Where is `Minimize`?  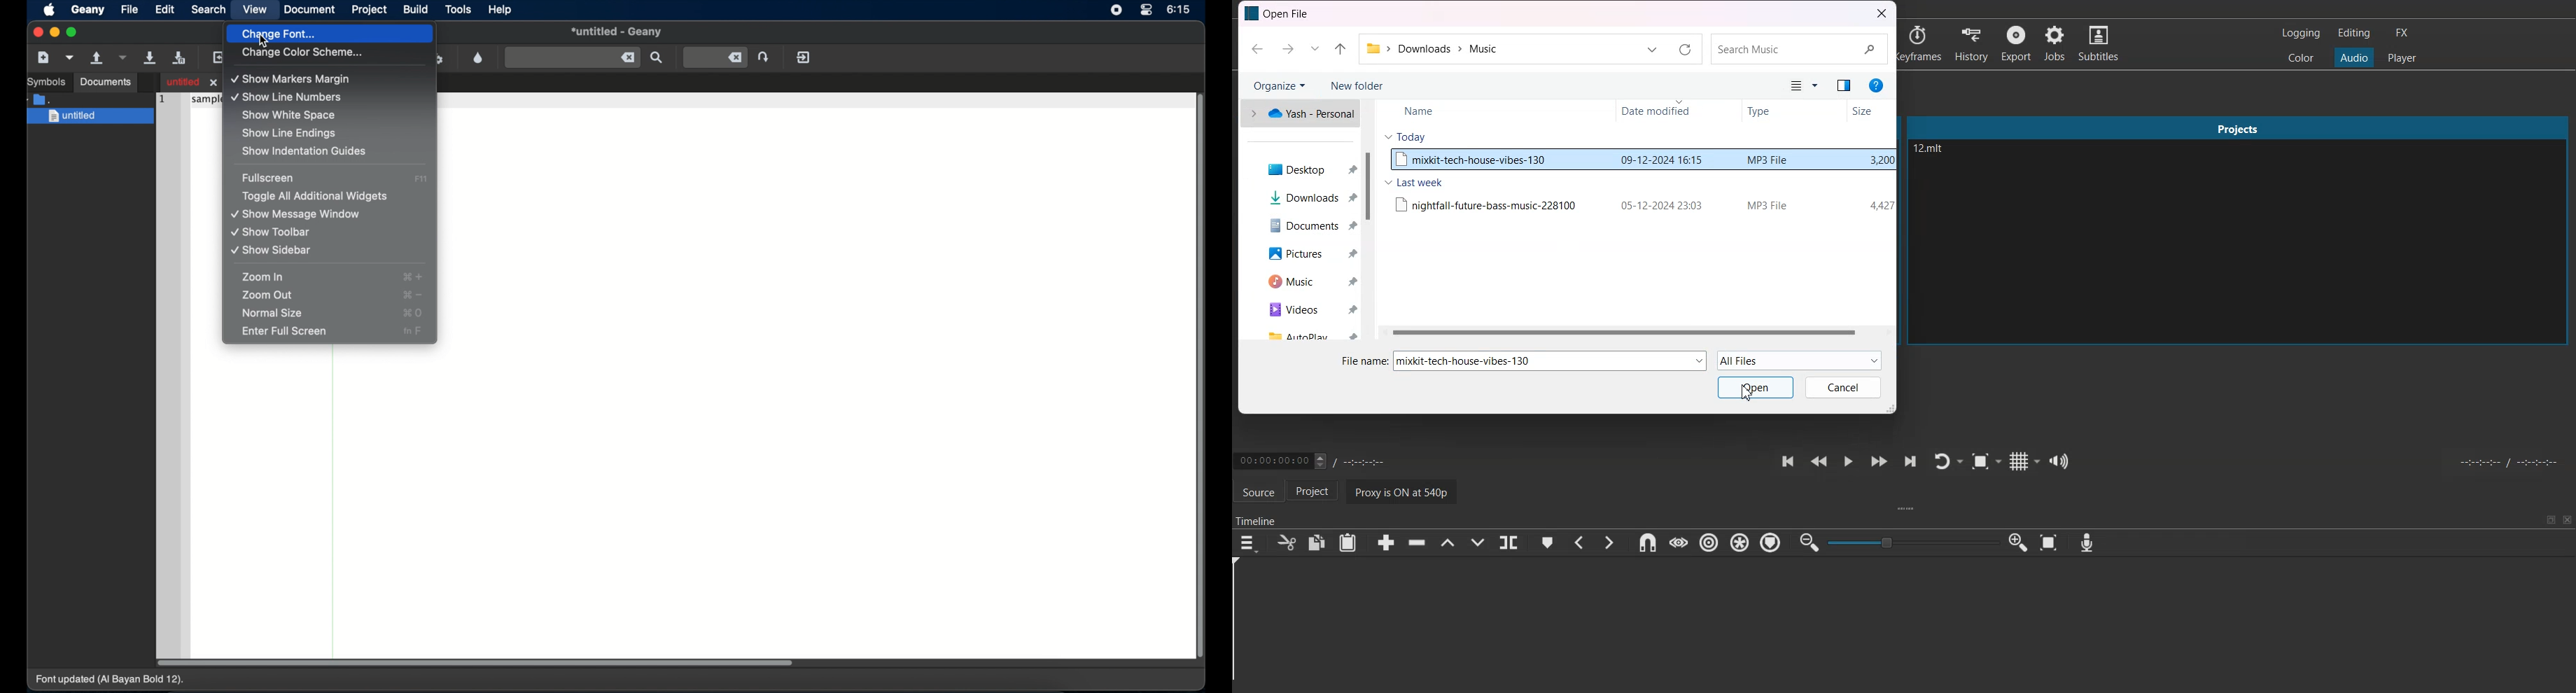 Minimize is located at coordinates (2551, 519).